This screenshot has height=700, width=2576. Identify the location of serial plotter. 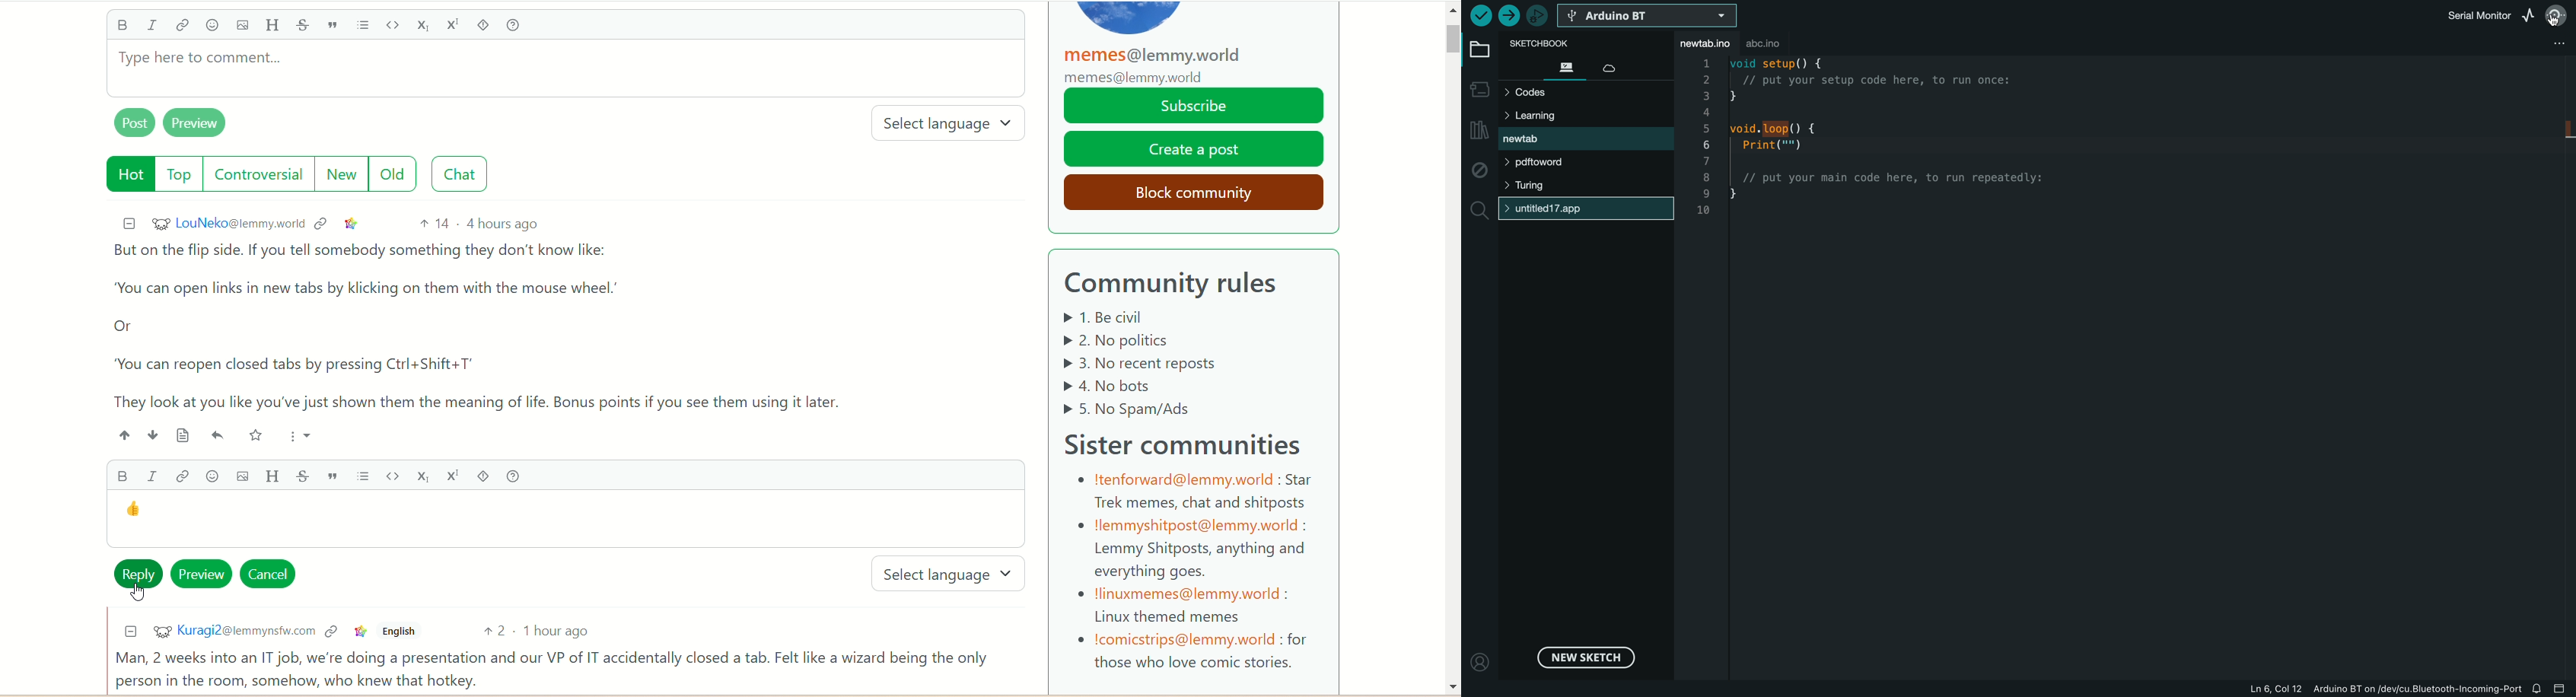
(2529, 14).